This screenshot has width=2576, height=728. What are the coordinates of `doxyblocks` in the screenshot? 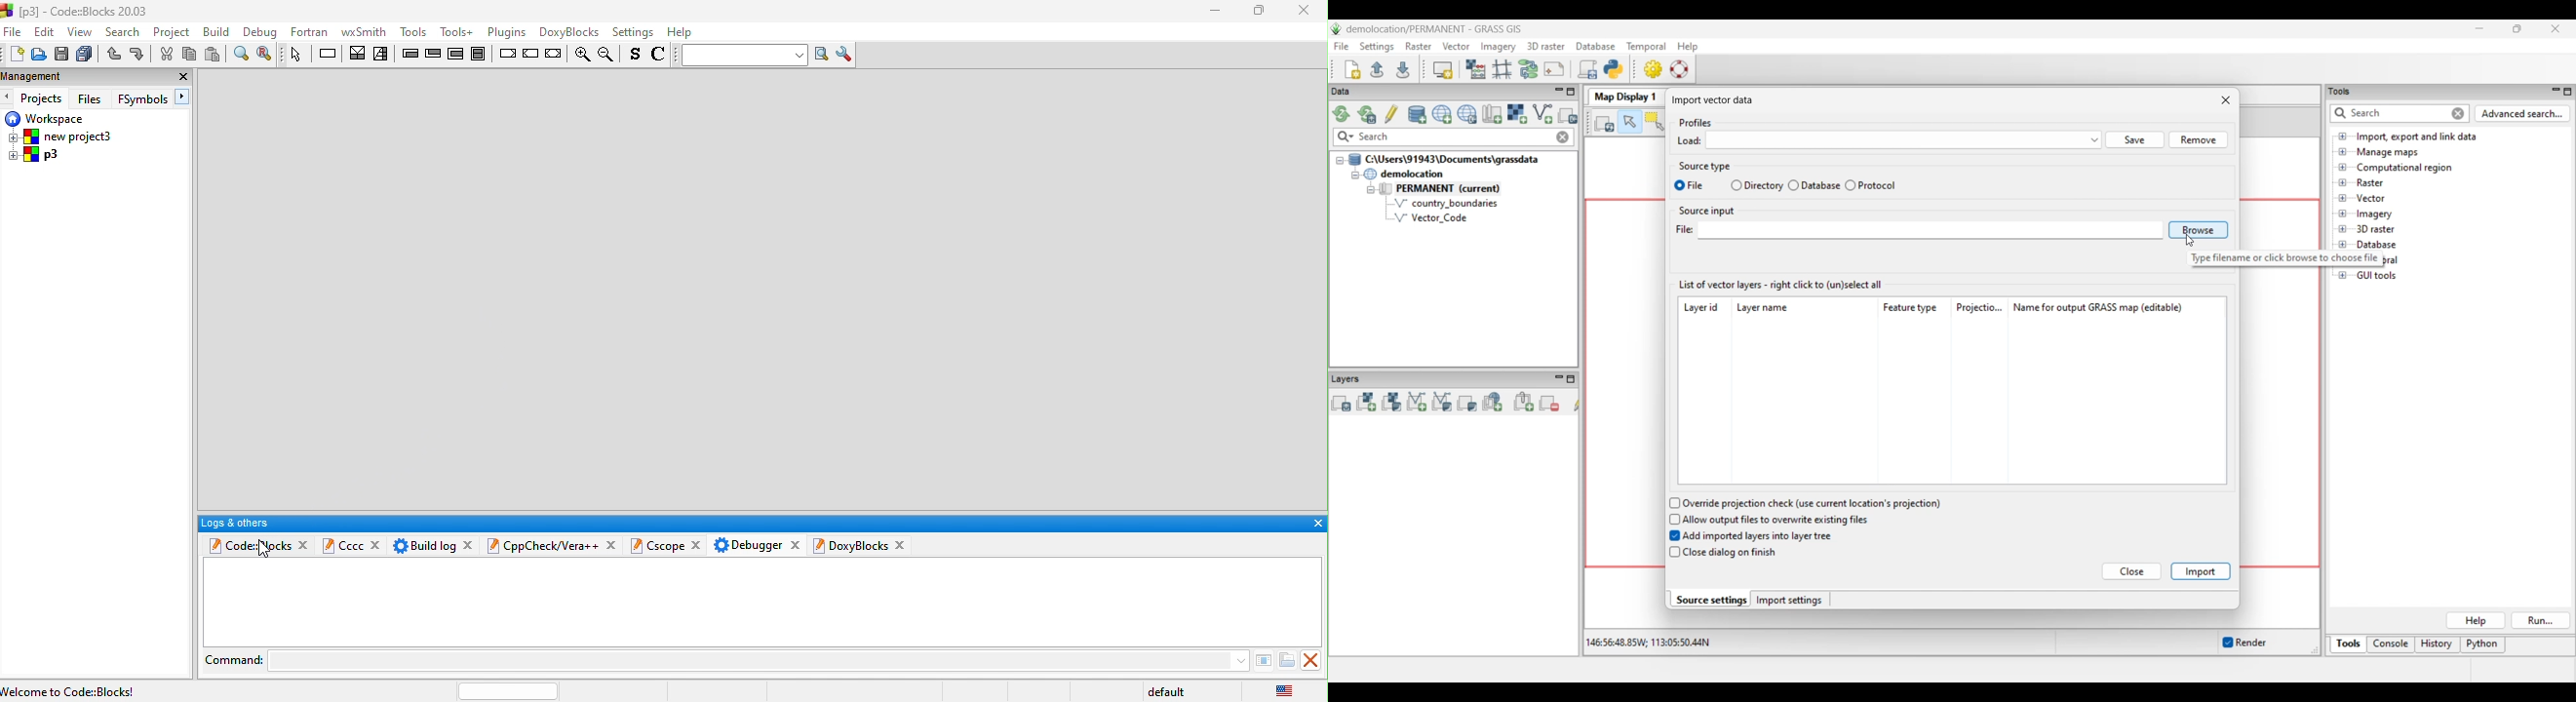 It's located at (566, 31).